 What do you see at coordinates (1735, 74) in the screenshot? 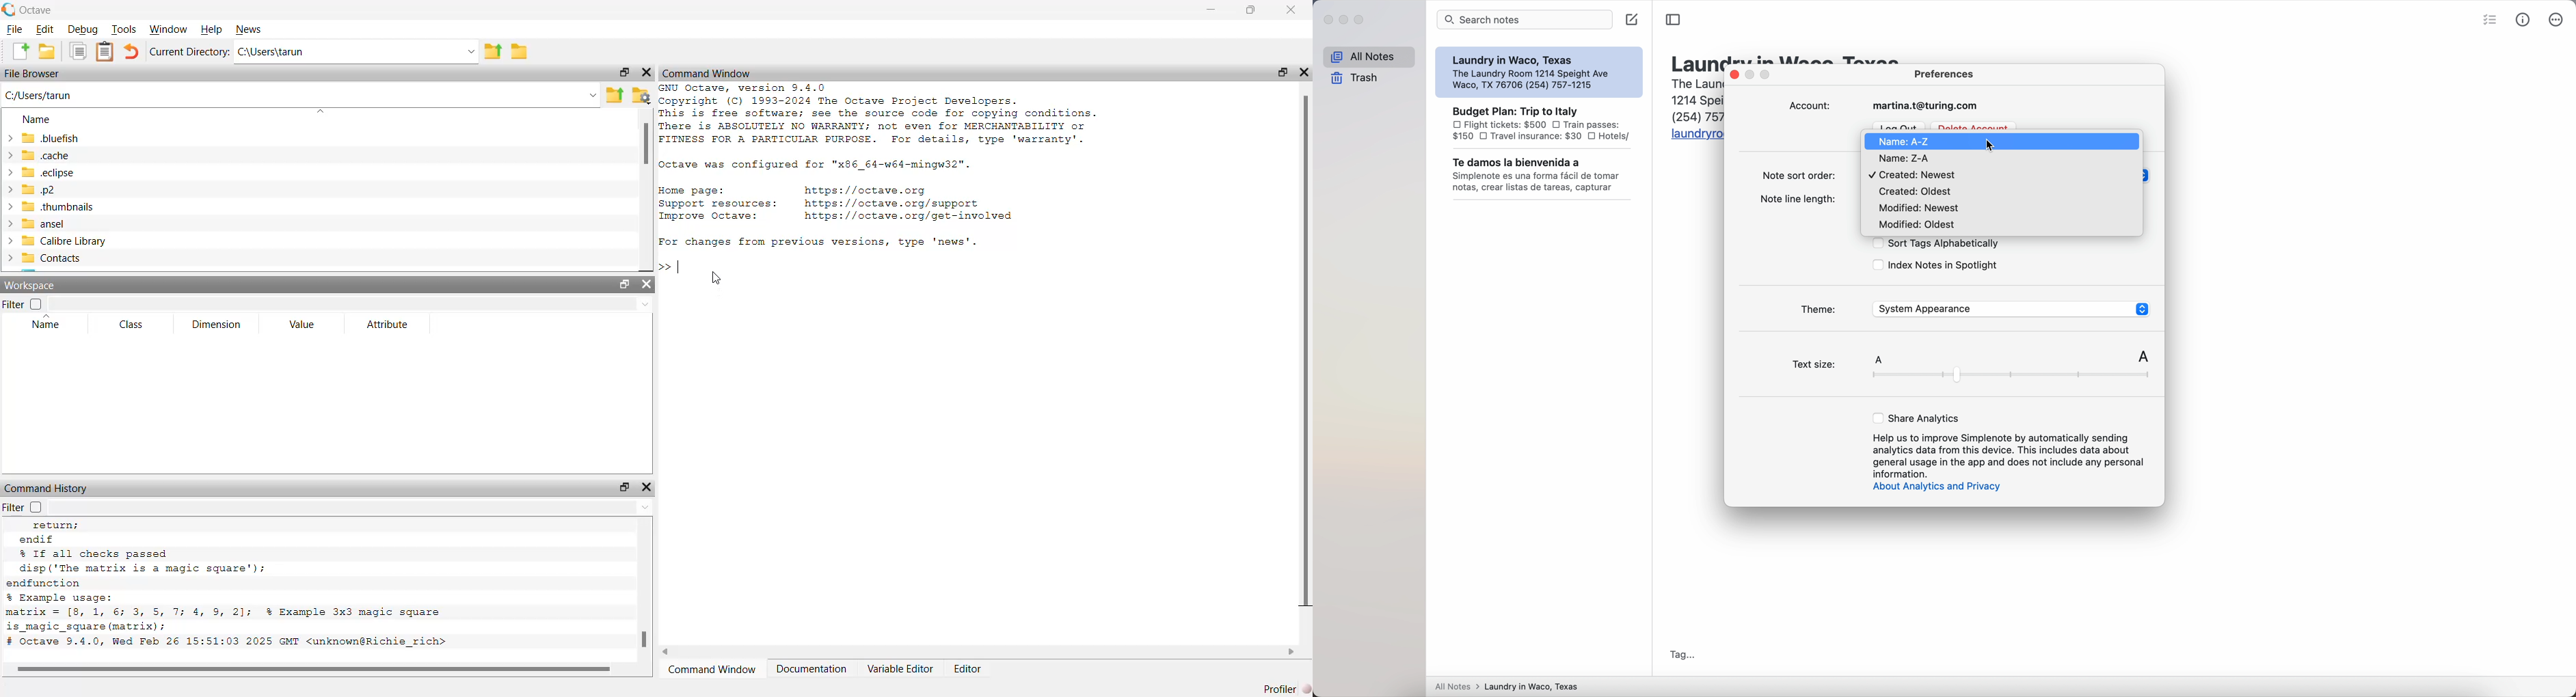
I see `close pop-up` at bounding box center [1735, 74].